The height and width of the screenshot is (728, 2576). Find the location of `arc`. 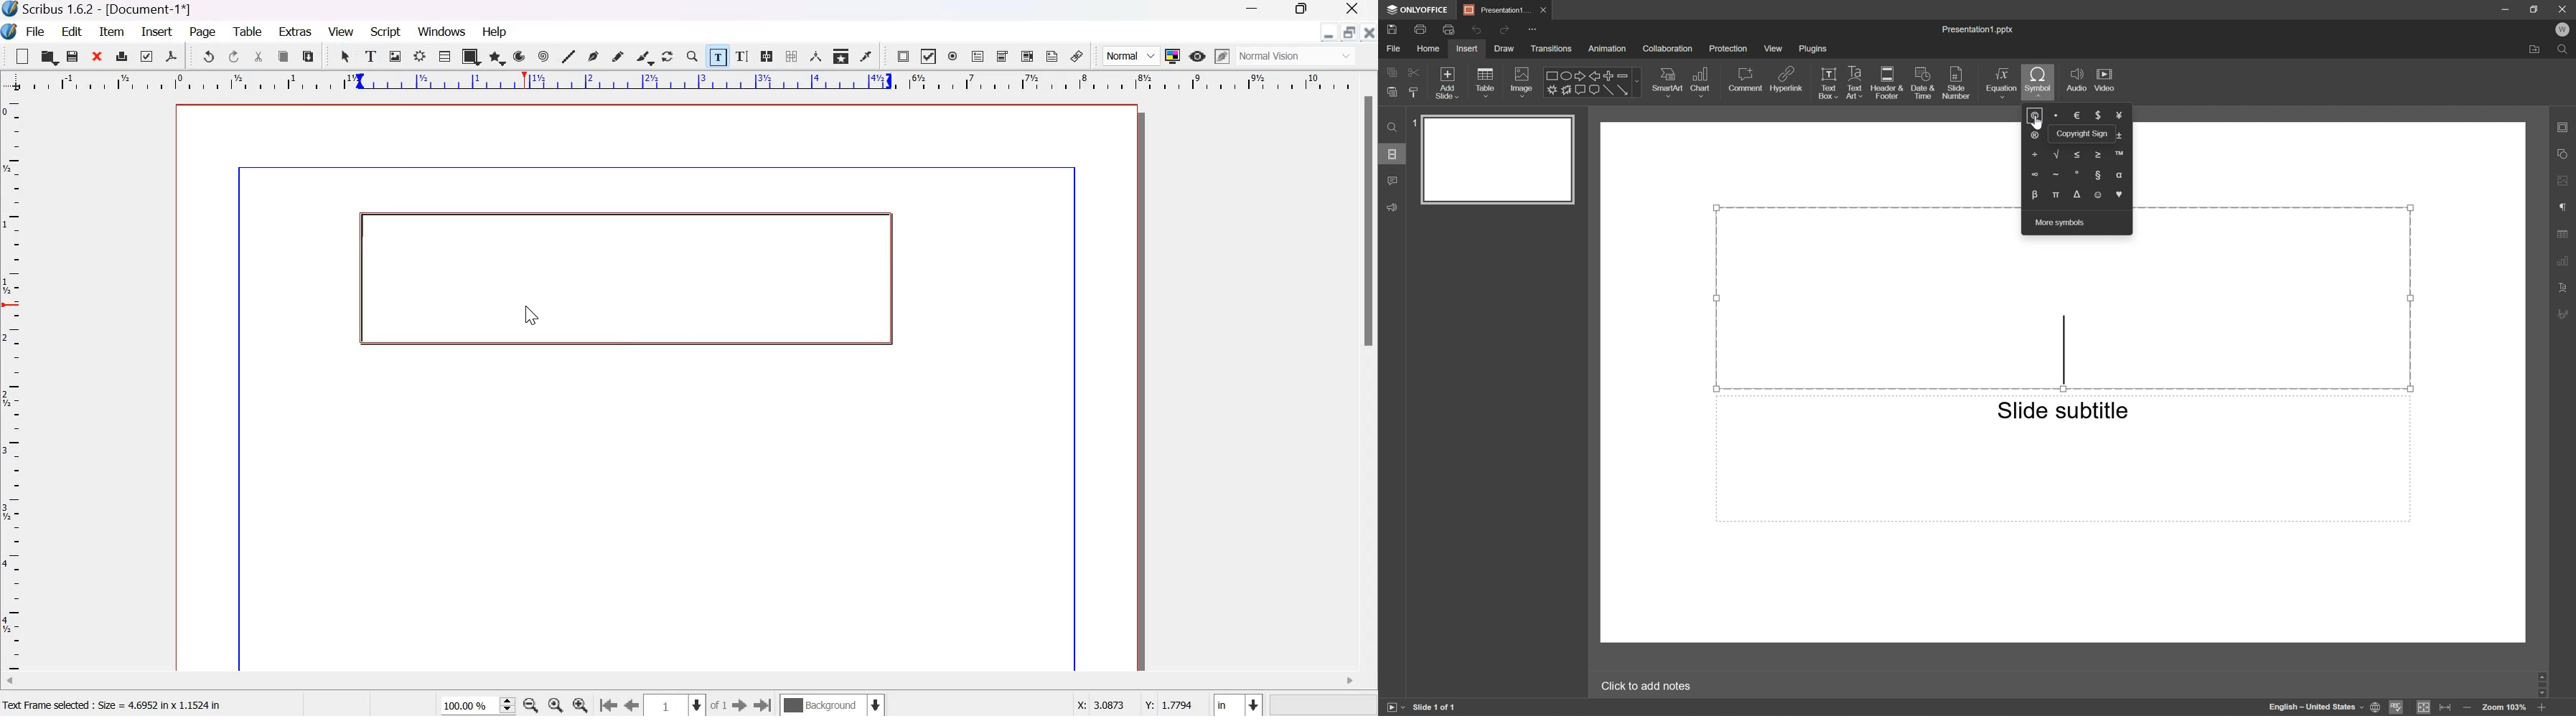

arc is located at coordinates (520, 56).